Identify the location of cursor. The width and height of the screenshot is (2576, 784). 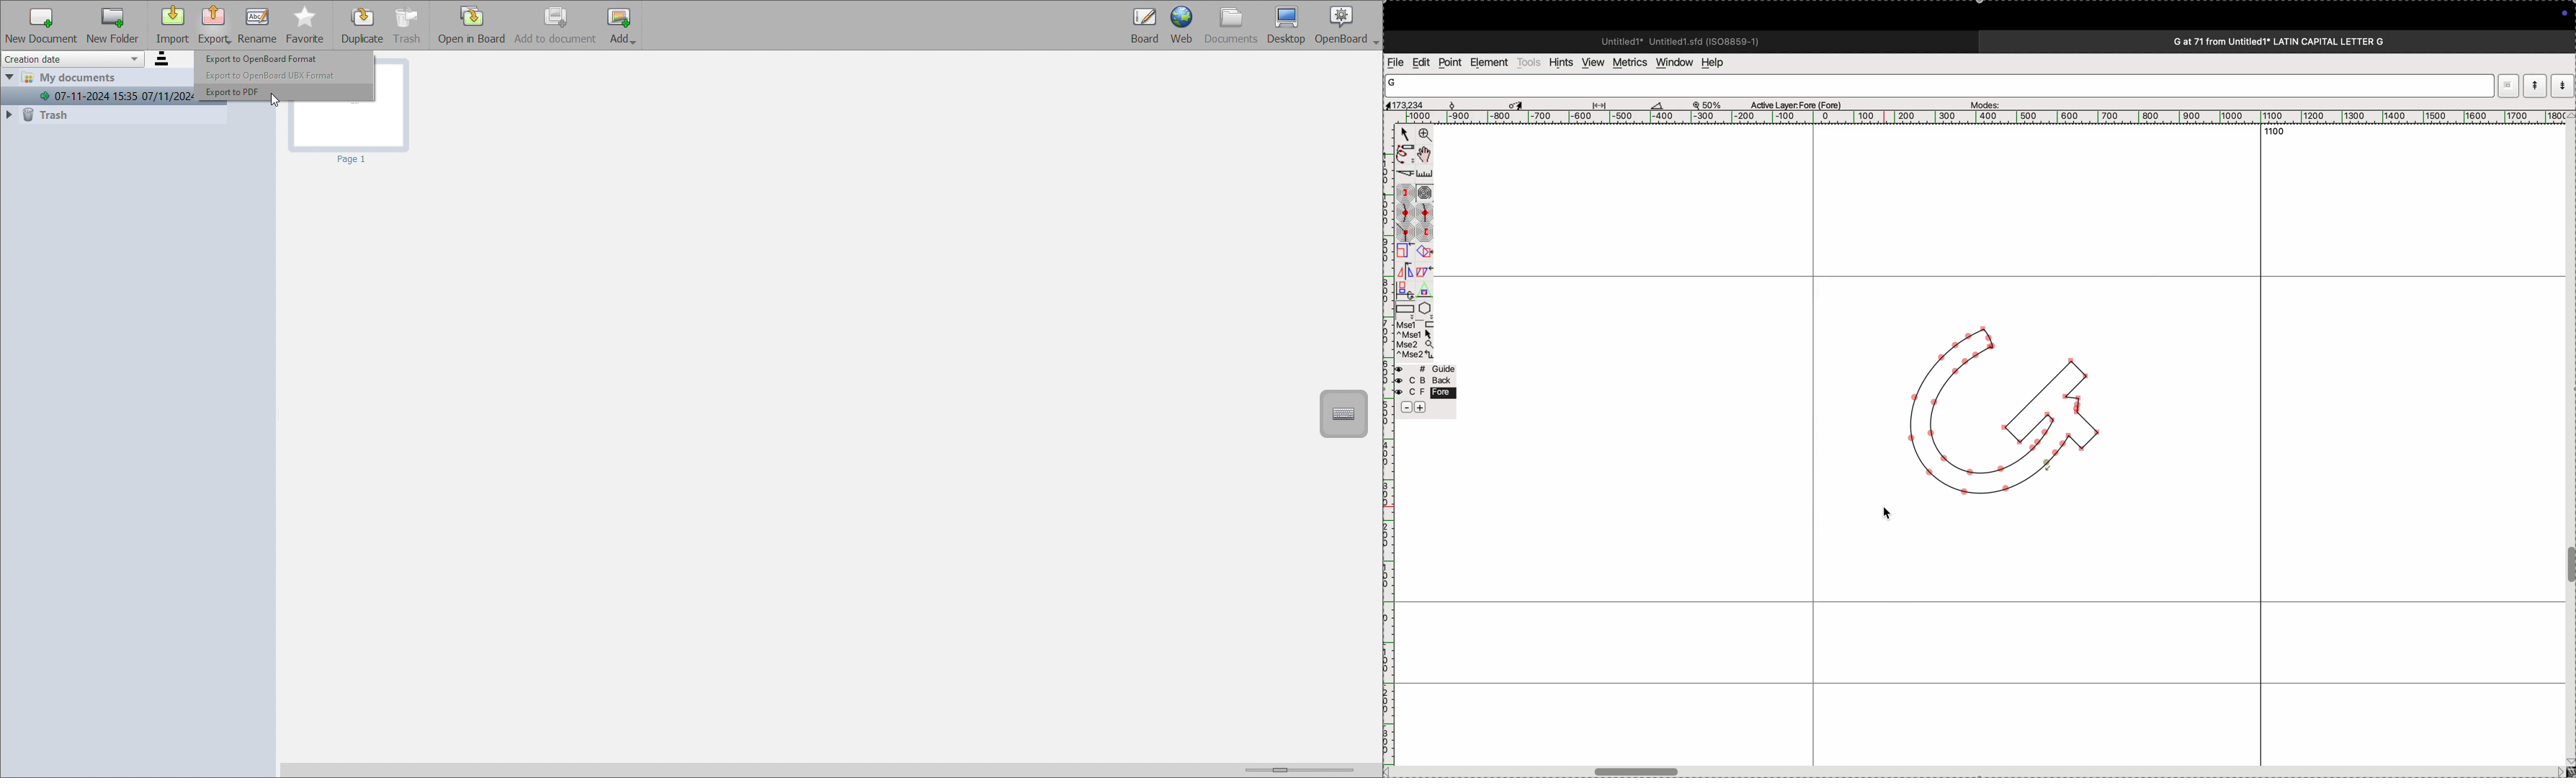
(1888, 512).